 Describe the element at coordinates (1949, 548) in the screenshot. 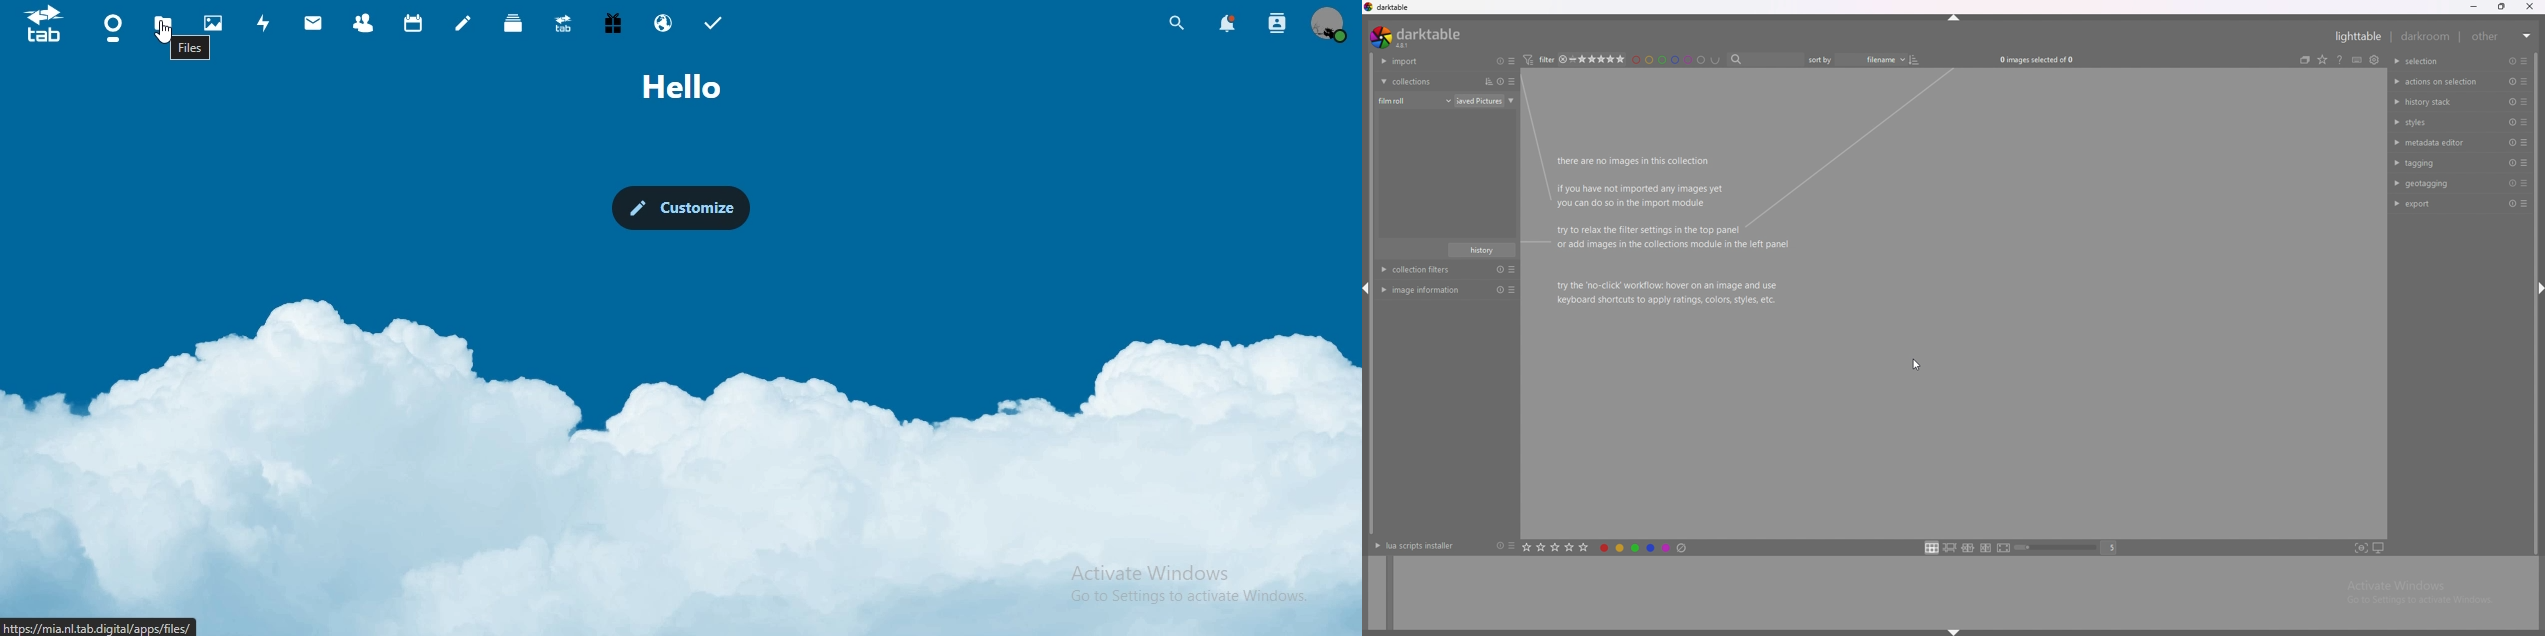

I see `zoomable lighttable layout` at that location.